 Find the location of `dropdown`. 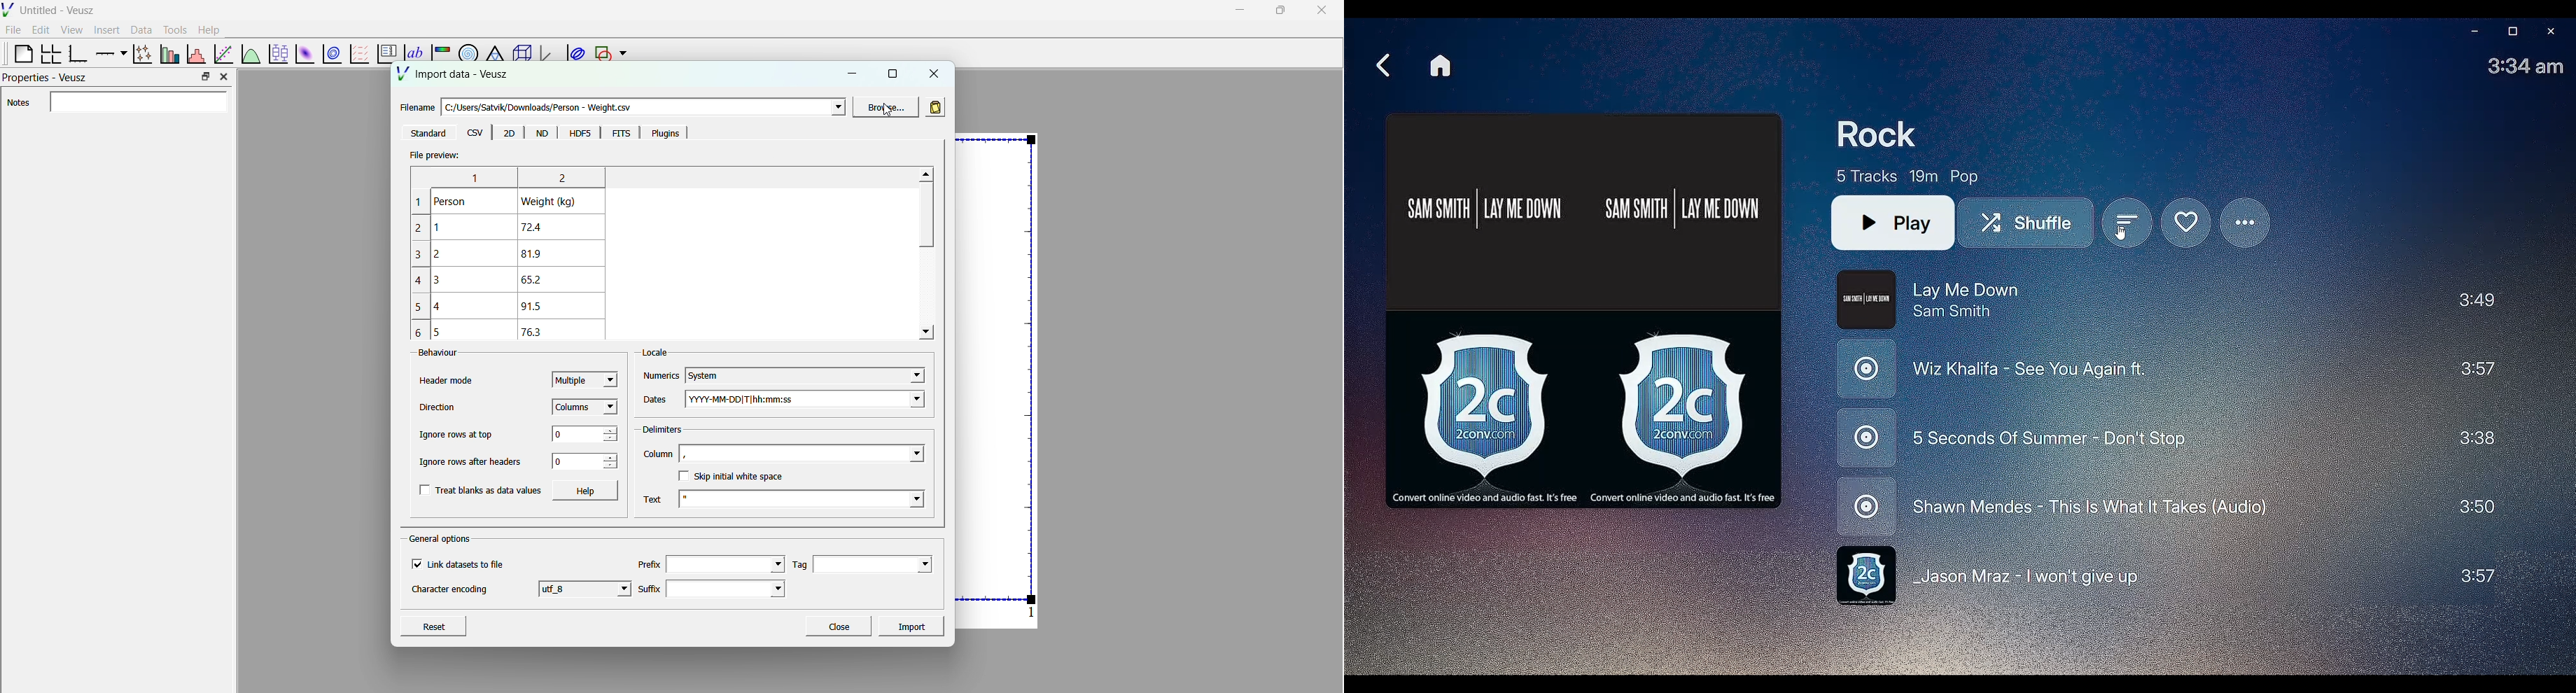

dropdown is located at coordinates (623, 54).